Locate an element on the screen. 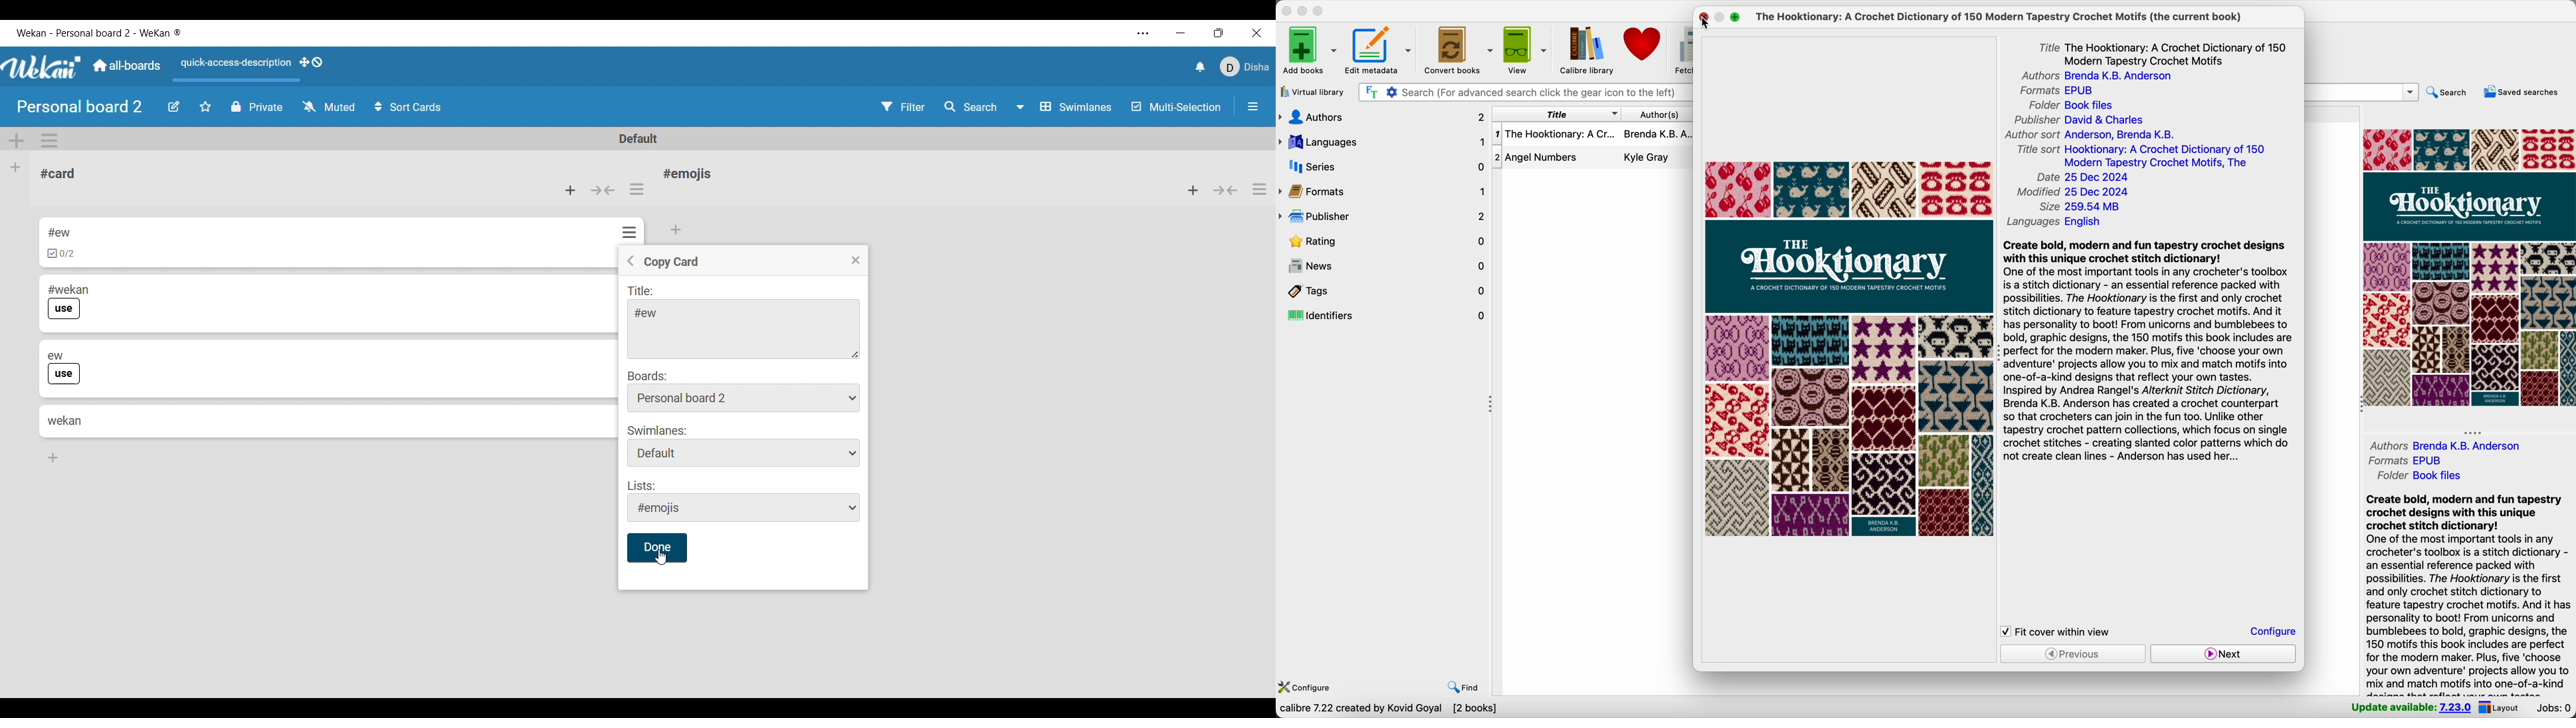  Card 3 is located at coordinates (146, 350).